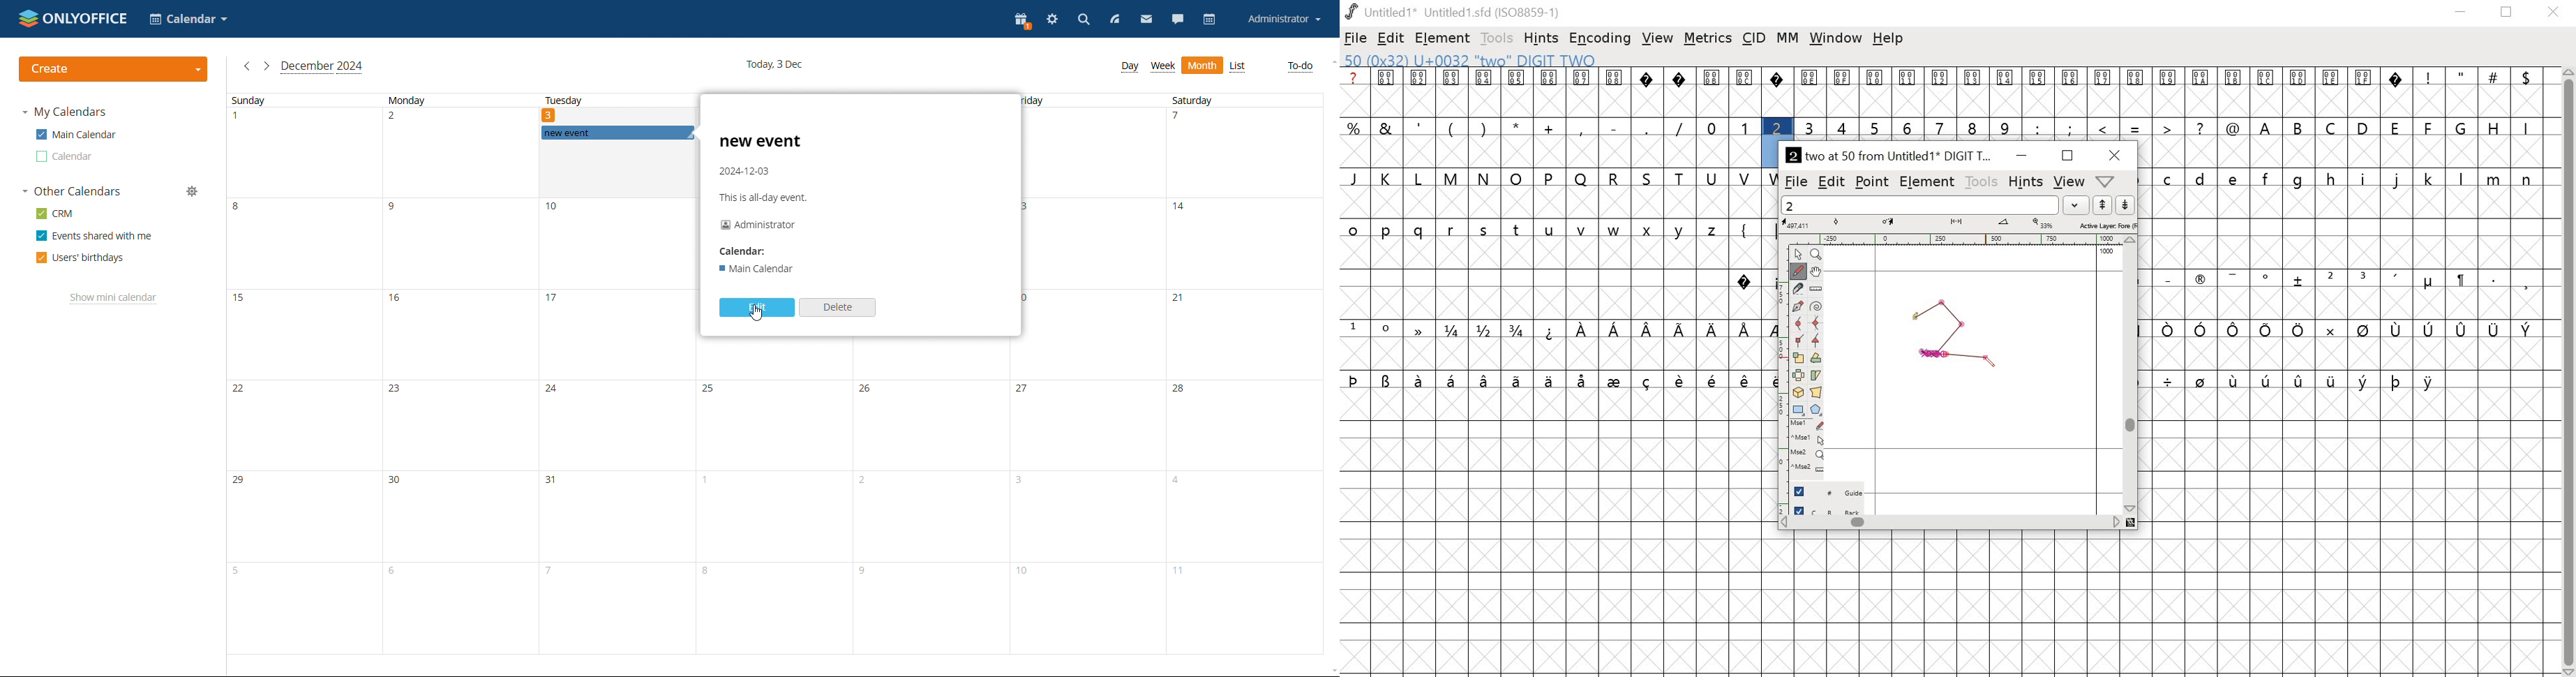  What do you see at coordinates (1786, 39) in the screenshot?
I see `MM` at bounding box center [1786, 39].